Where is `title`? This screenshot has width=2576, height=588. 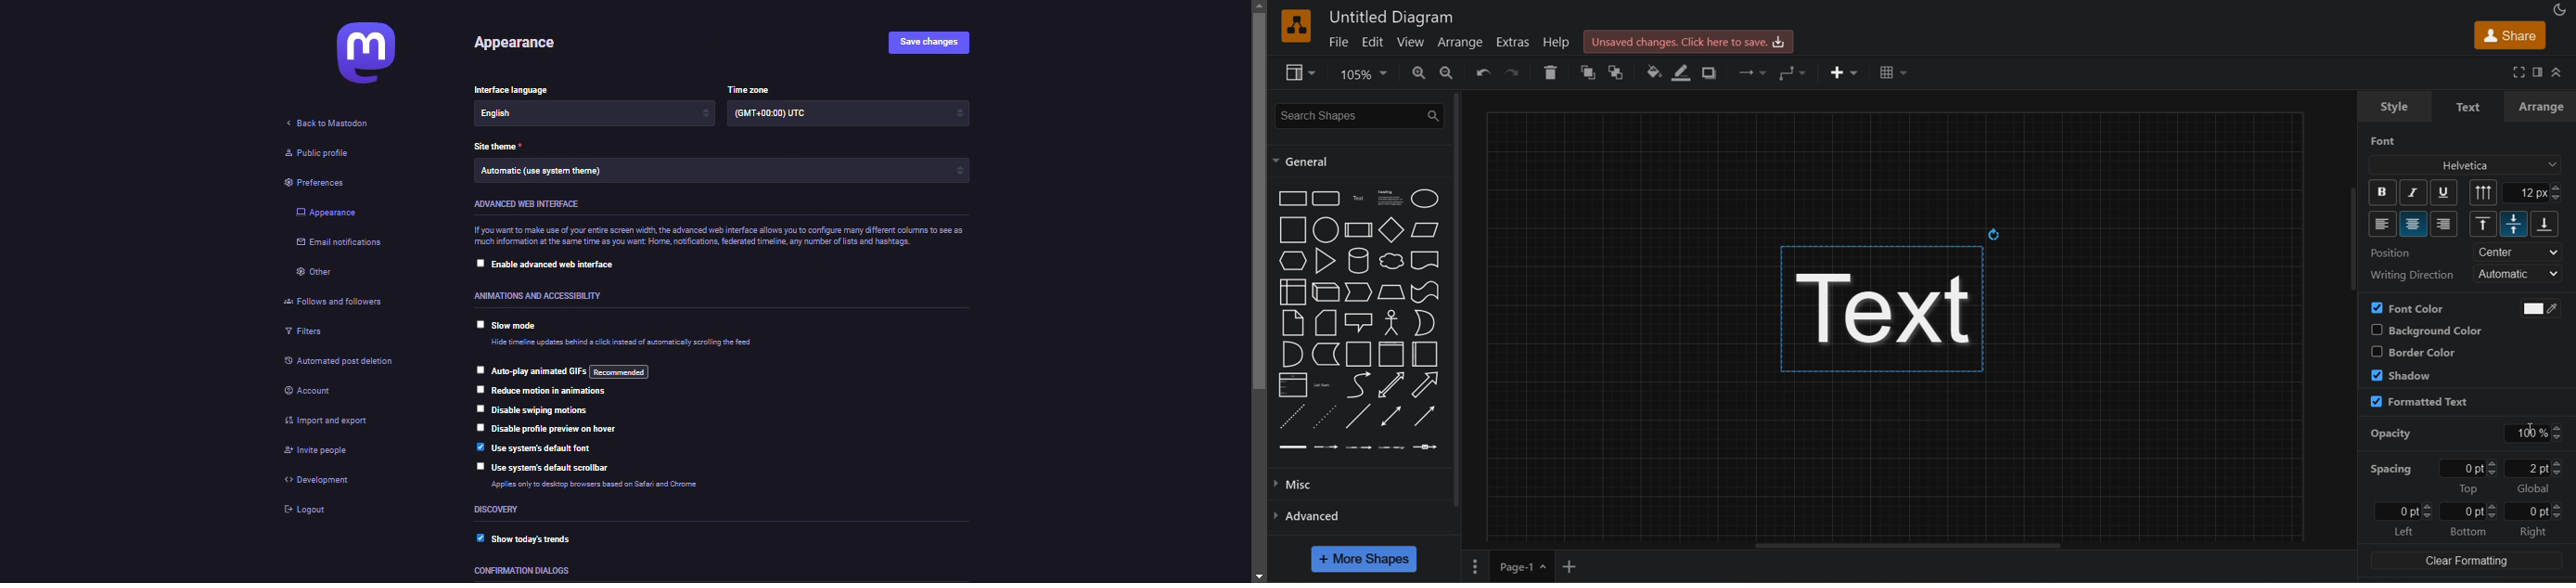
title is located at coordinates (1392, 17).